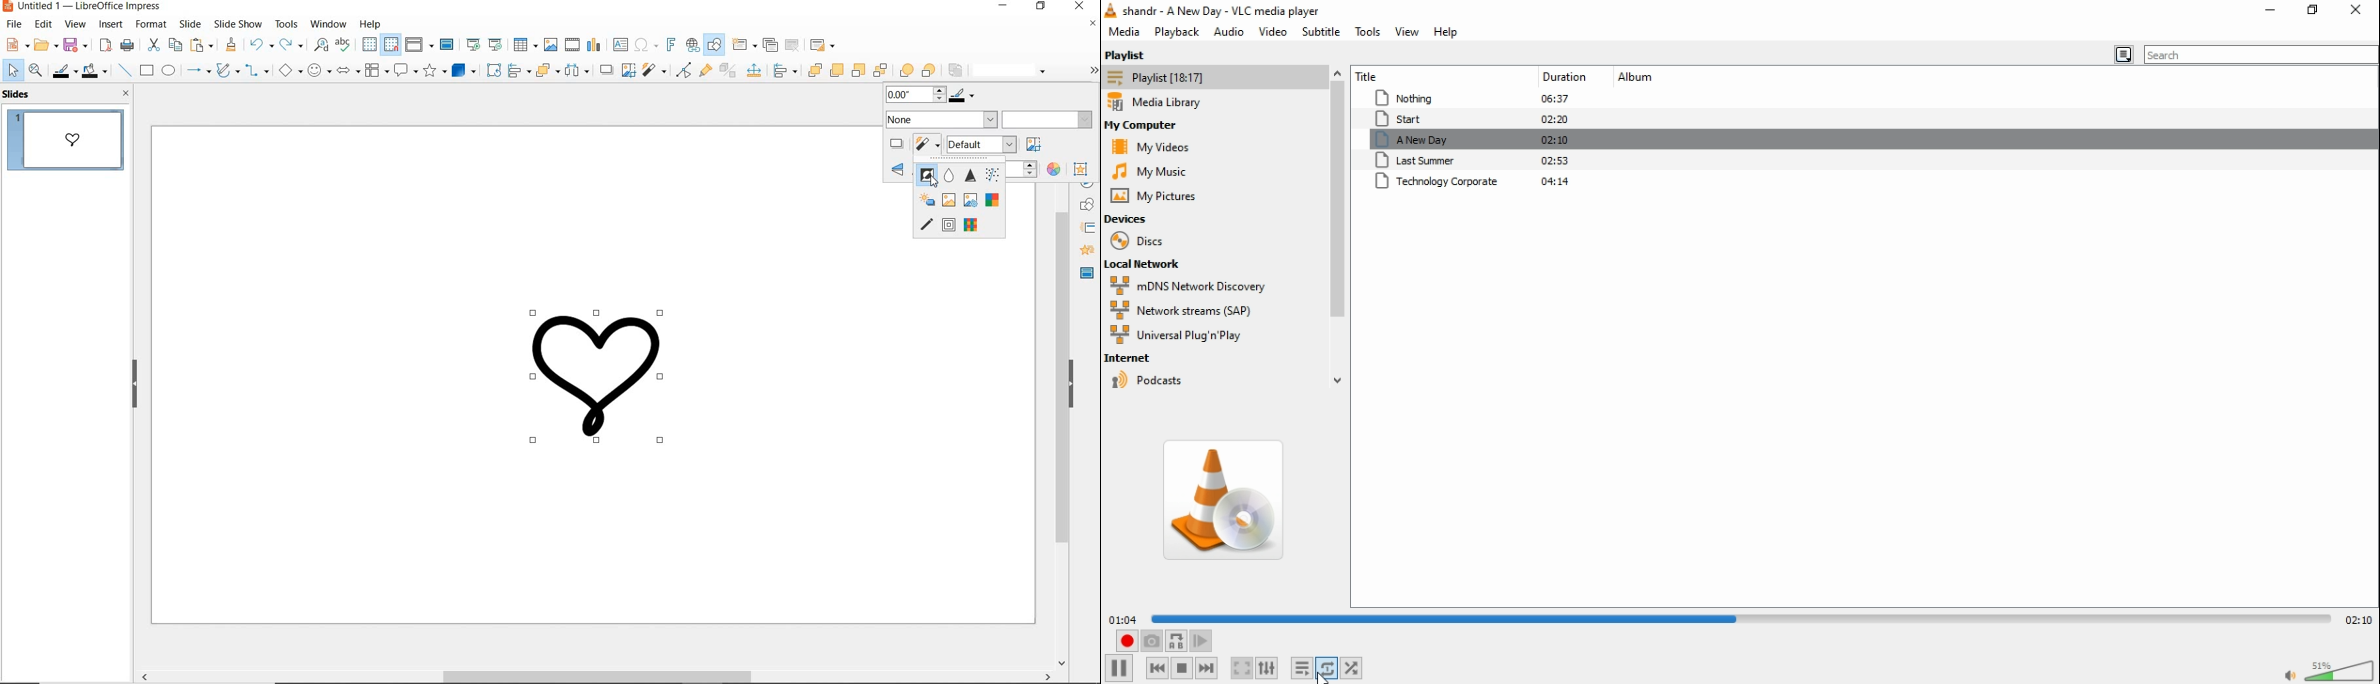 The width and height of the screenshot is (2380, 700). Describe the element at coordinates (1118, 669) in the screenshot. I see `play/pause` at that location.